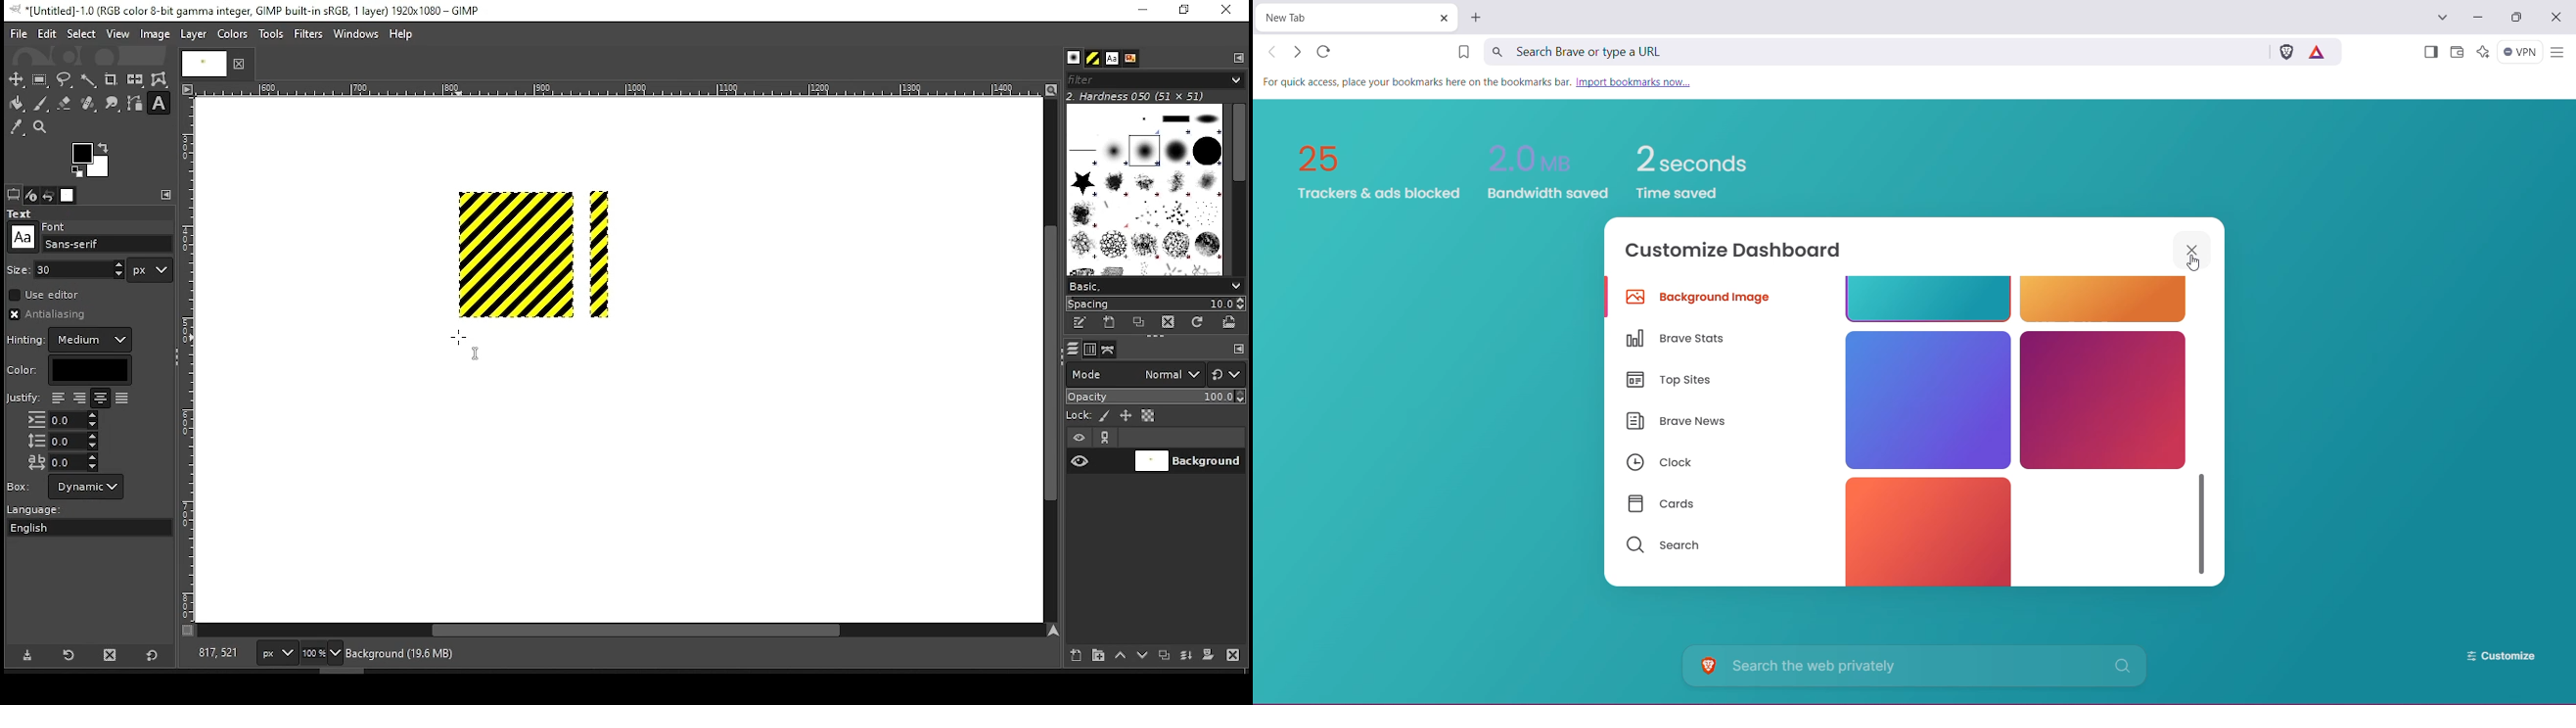  Describe the element at coordinates (1546, 159) in the screenshot. I see `2.0 Bandwidth saved` at that location.